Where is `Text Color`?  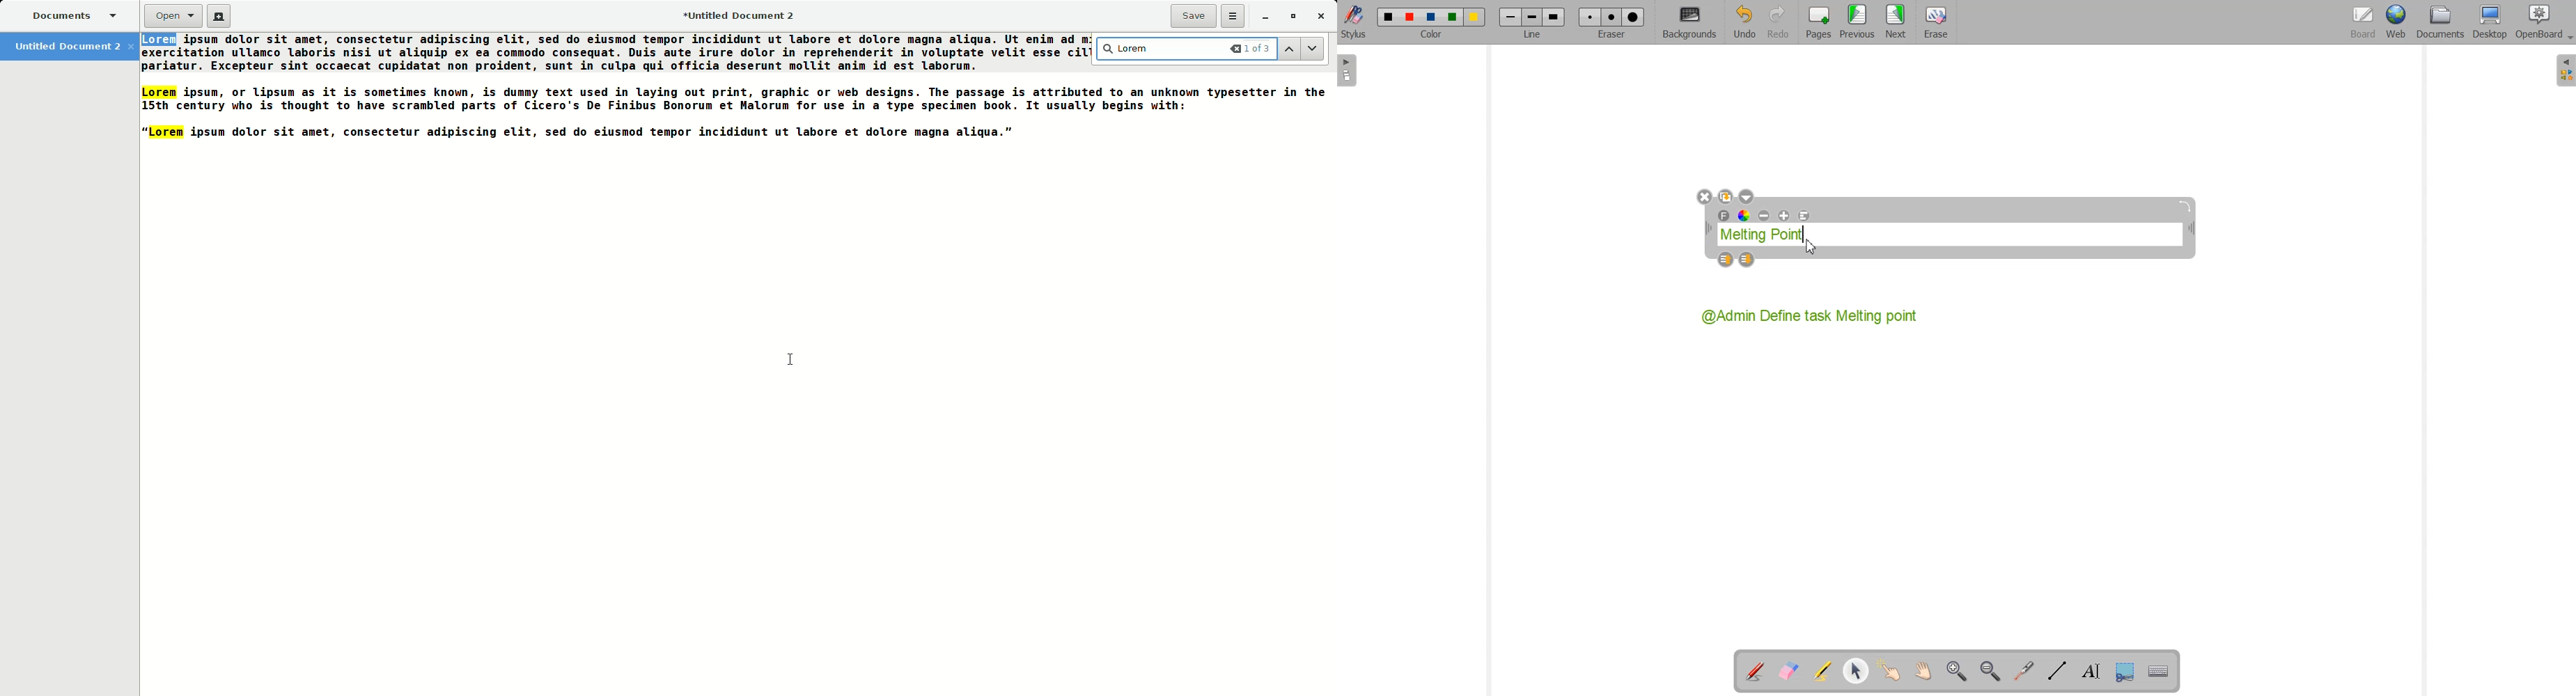
Text Color is located at coordinates (1745, 216).